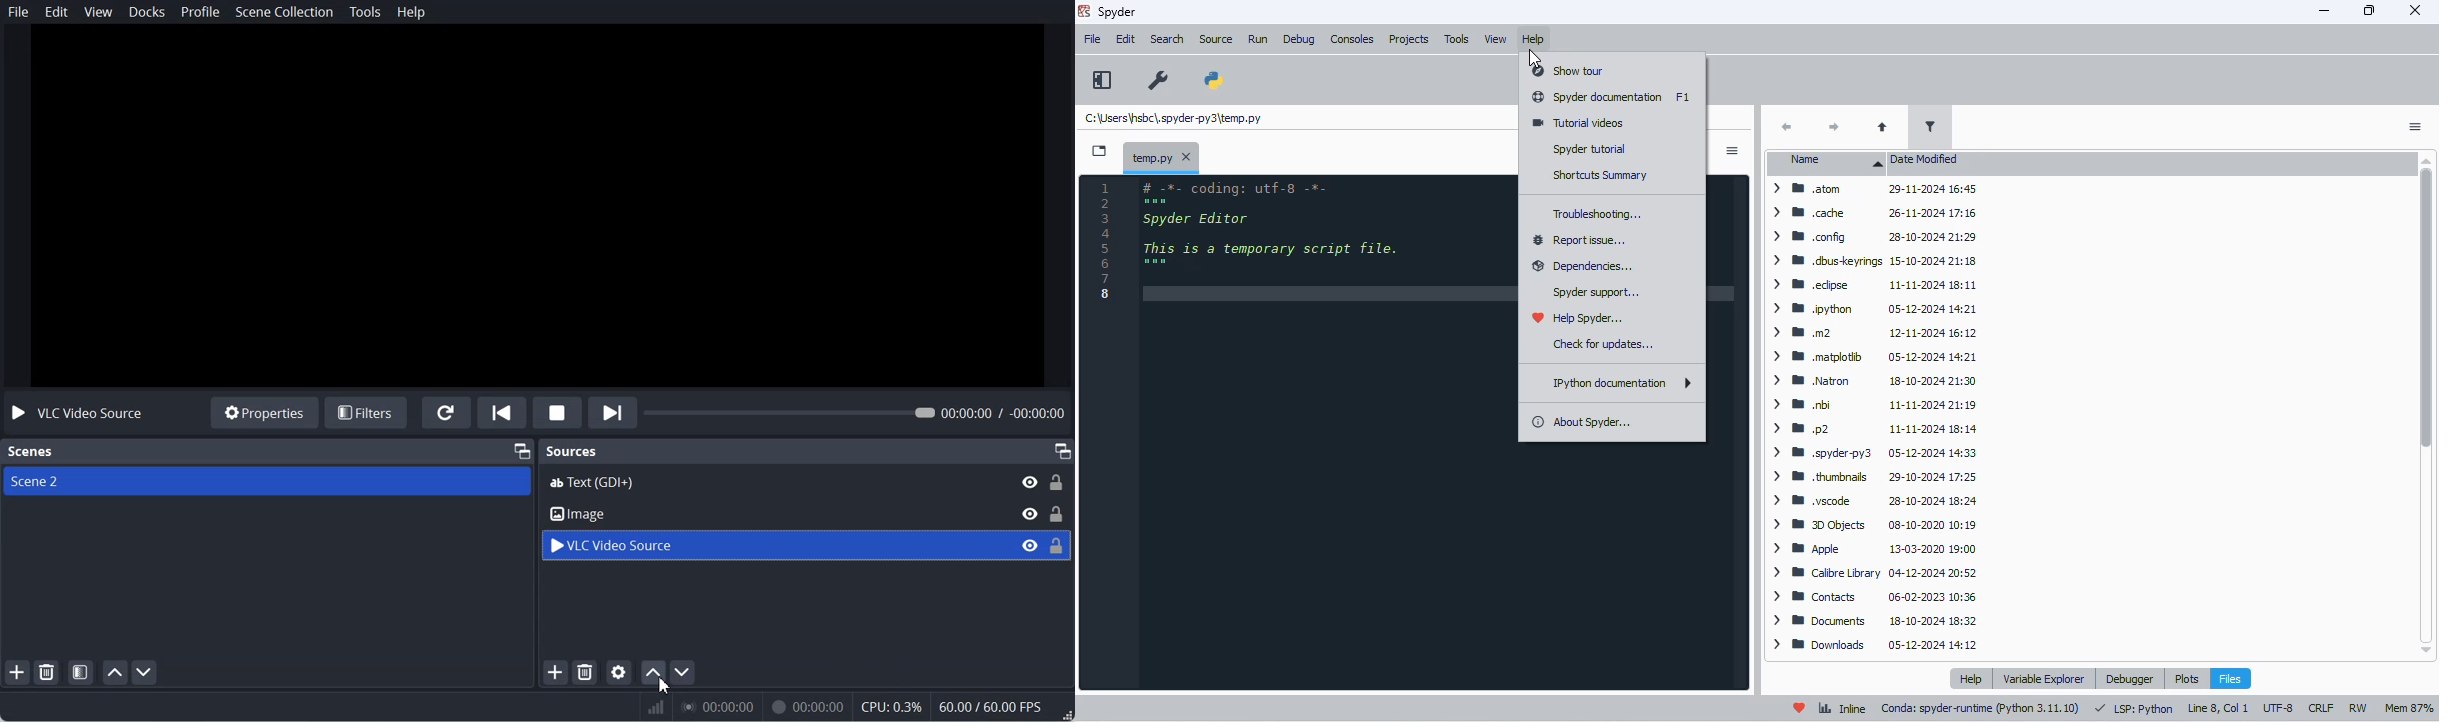 The image size is (2464, 728). What do you see at coordinates (57, 12) in the screenshot?
I see `Edit` at bounding box center [57, 12].